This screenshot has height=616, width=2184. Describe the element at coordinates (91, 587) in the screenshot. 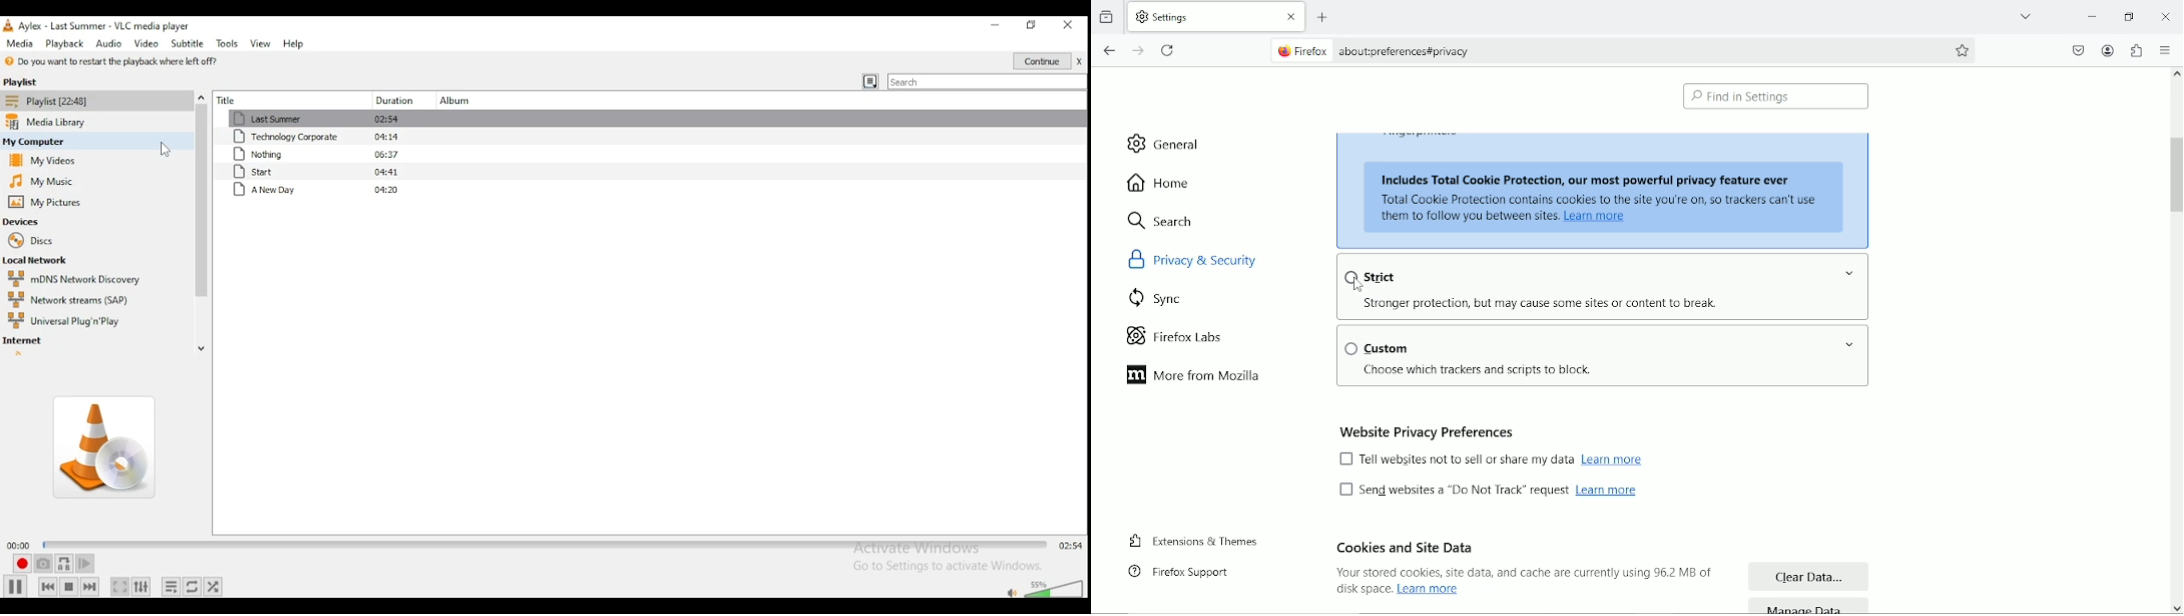

I see `next media in playlist, skips forward when held` at that location.